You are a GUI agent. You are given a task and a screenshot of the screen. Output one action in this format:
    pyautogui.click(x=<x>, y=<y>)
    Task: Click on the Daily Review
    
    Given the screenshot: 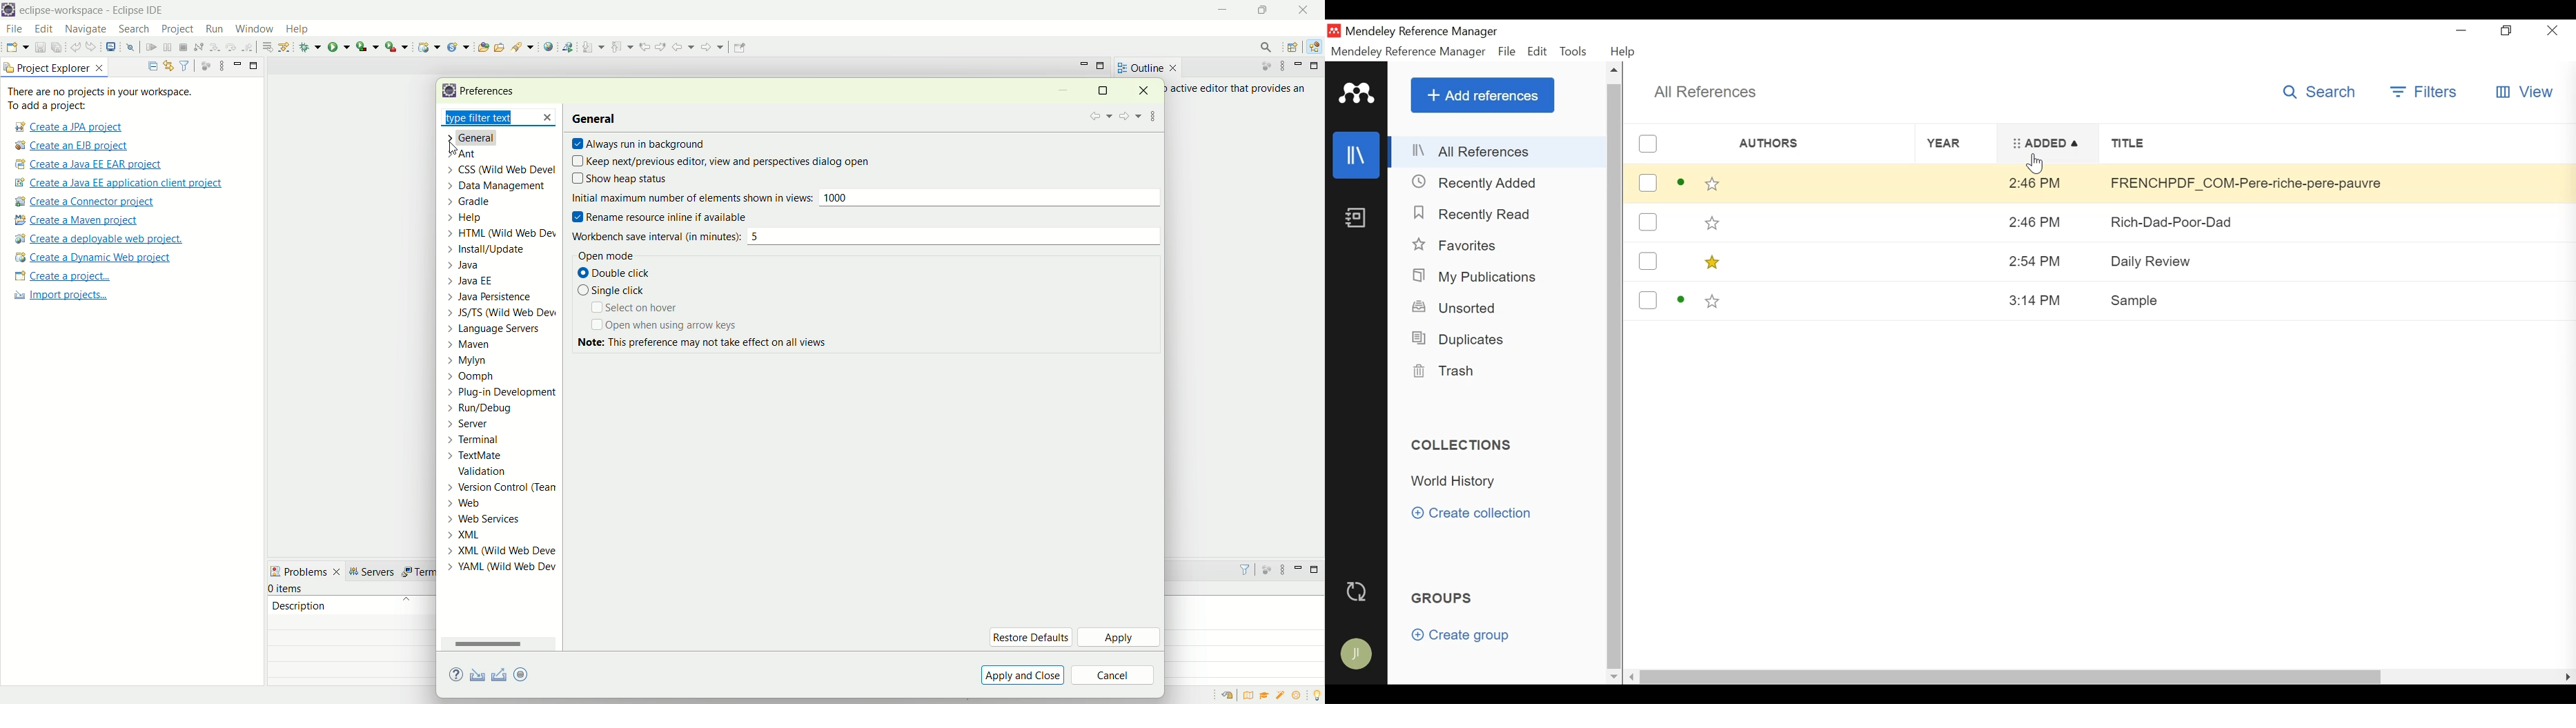 What is the action you would take?
    pyautogui.click(x=2337, y=184)
    